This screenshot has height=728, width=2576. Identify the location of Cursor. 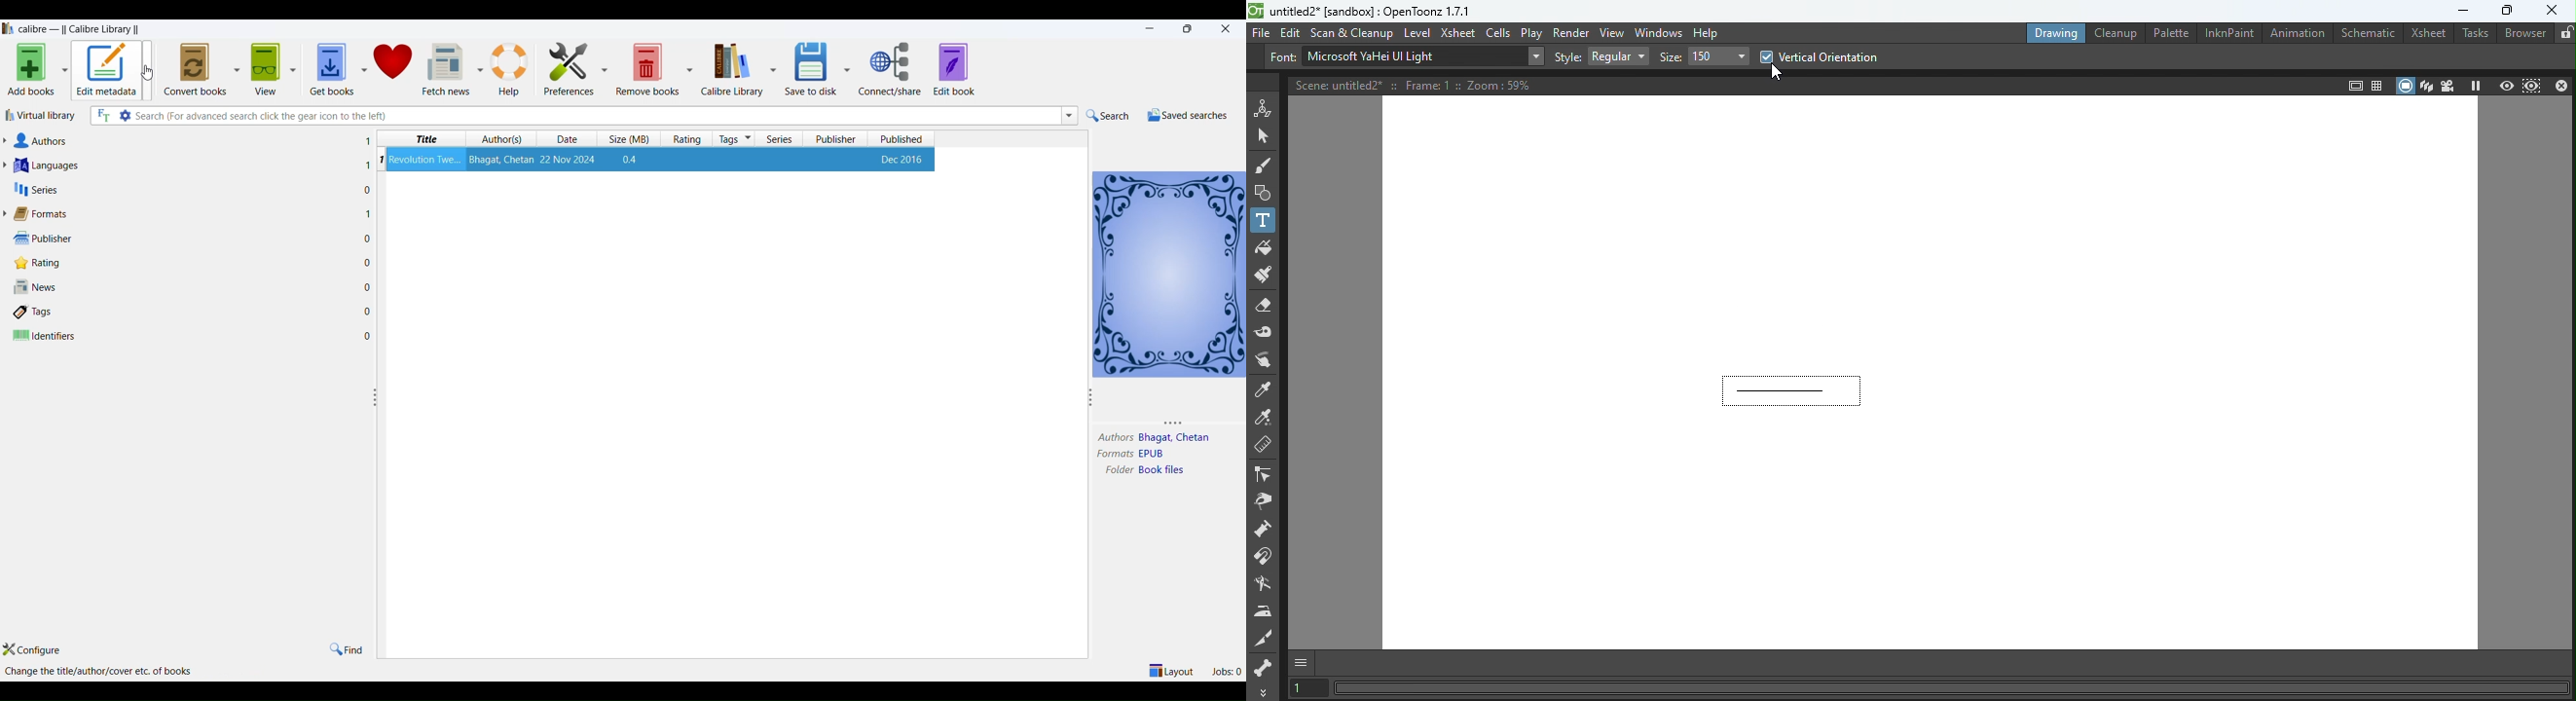
(1775, 73).